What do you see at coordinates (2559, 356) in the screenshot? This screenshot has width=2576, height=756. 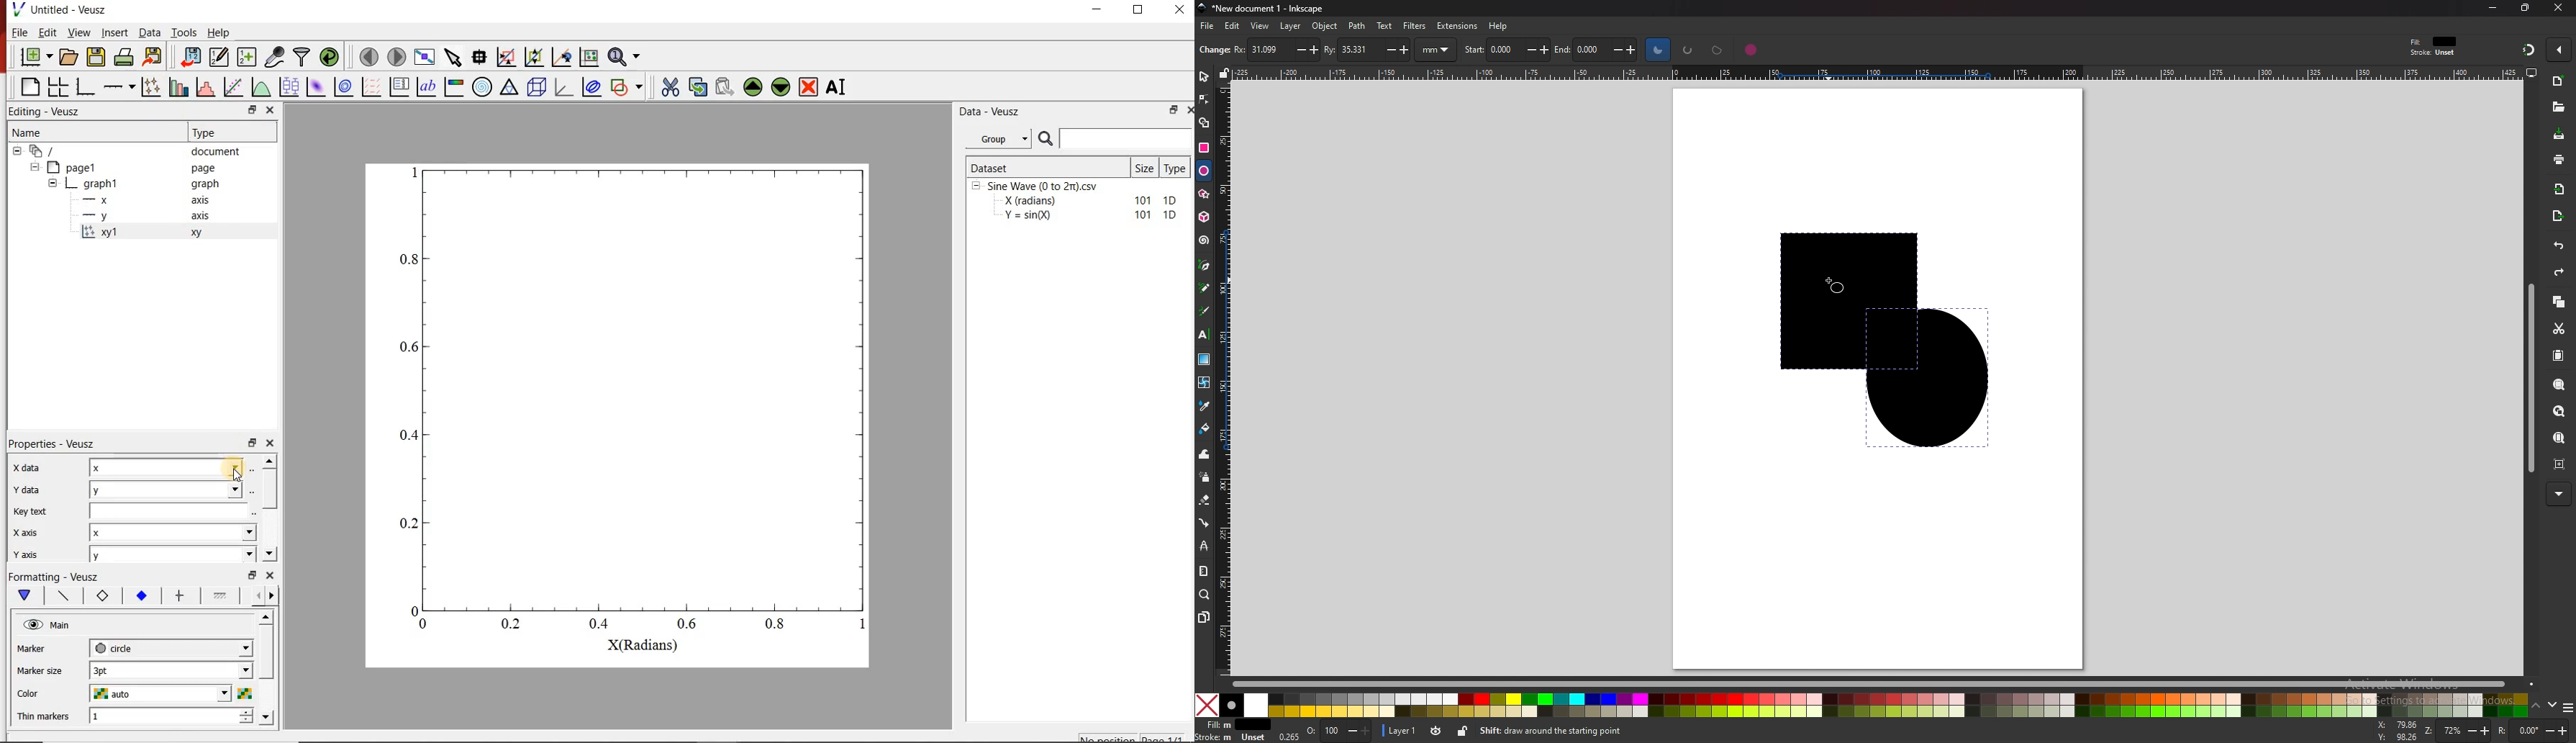 I see `paste` at bounding box center [2559, 356].